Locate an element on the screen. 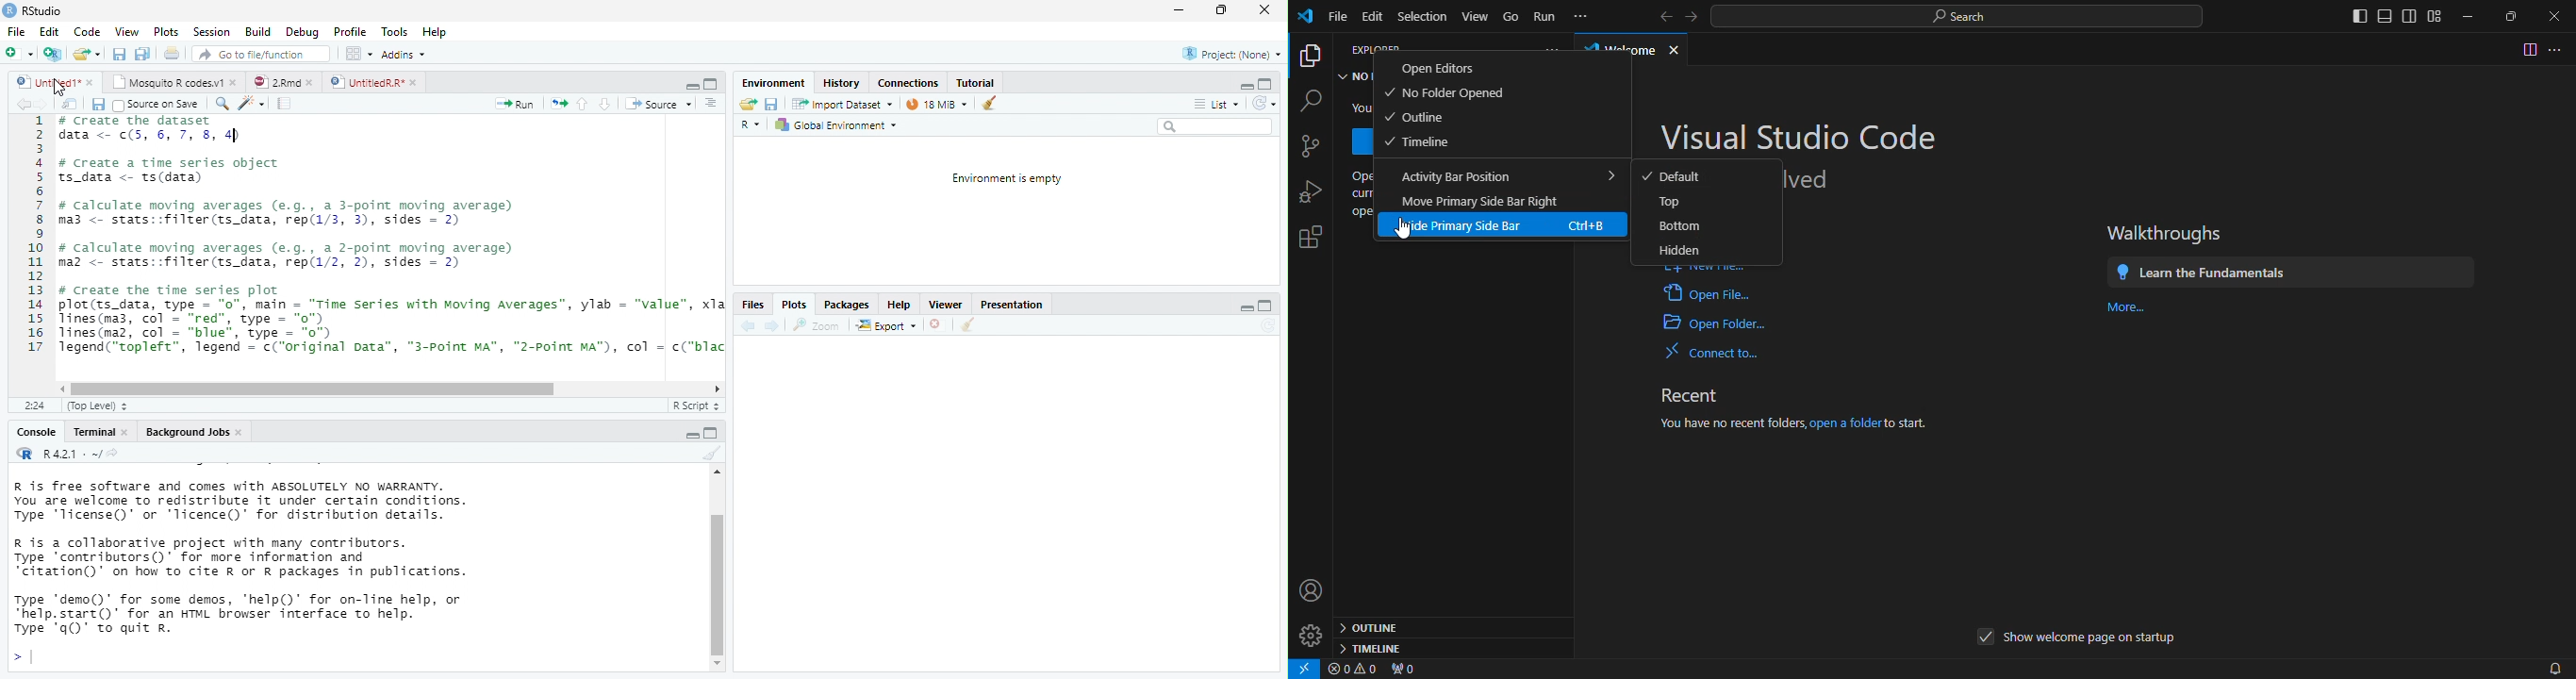 This screenshot has width=2576, height=700. Go to file/function is located at coordinates (257, 54).